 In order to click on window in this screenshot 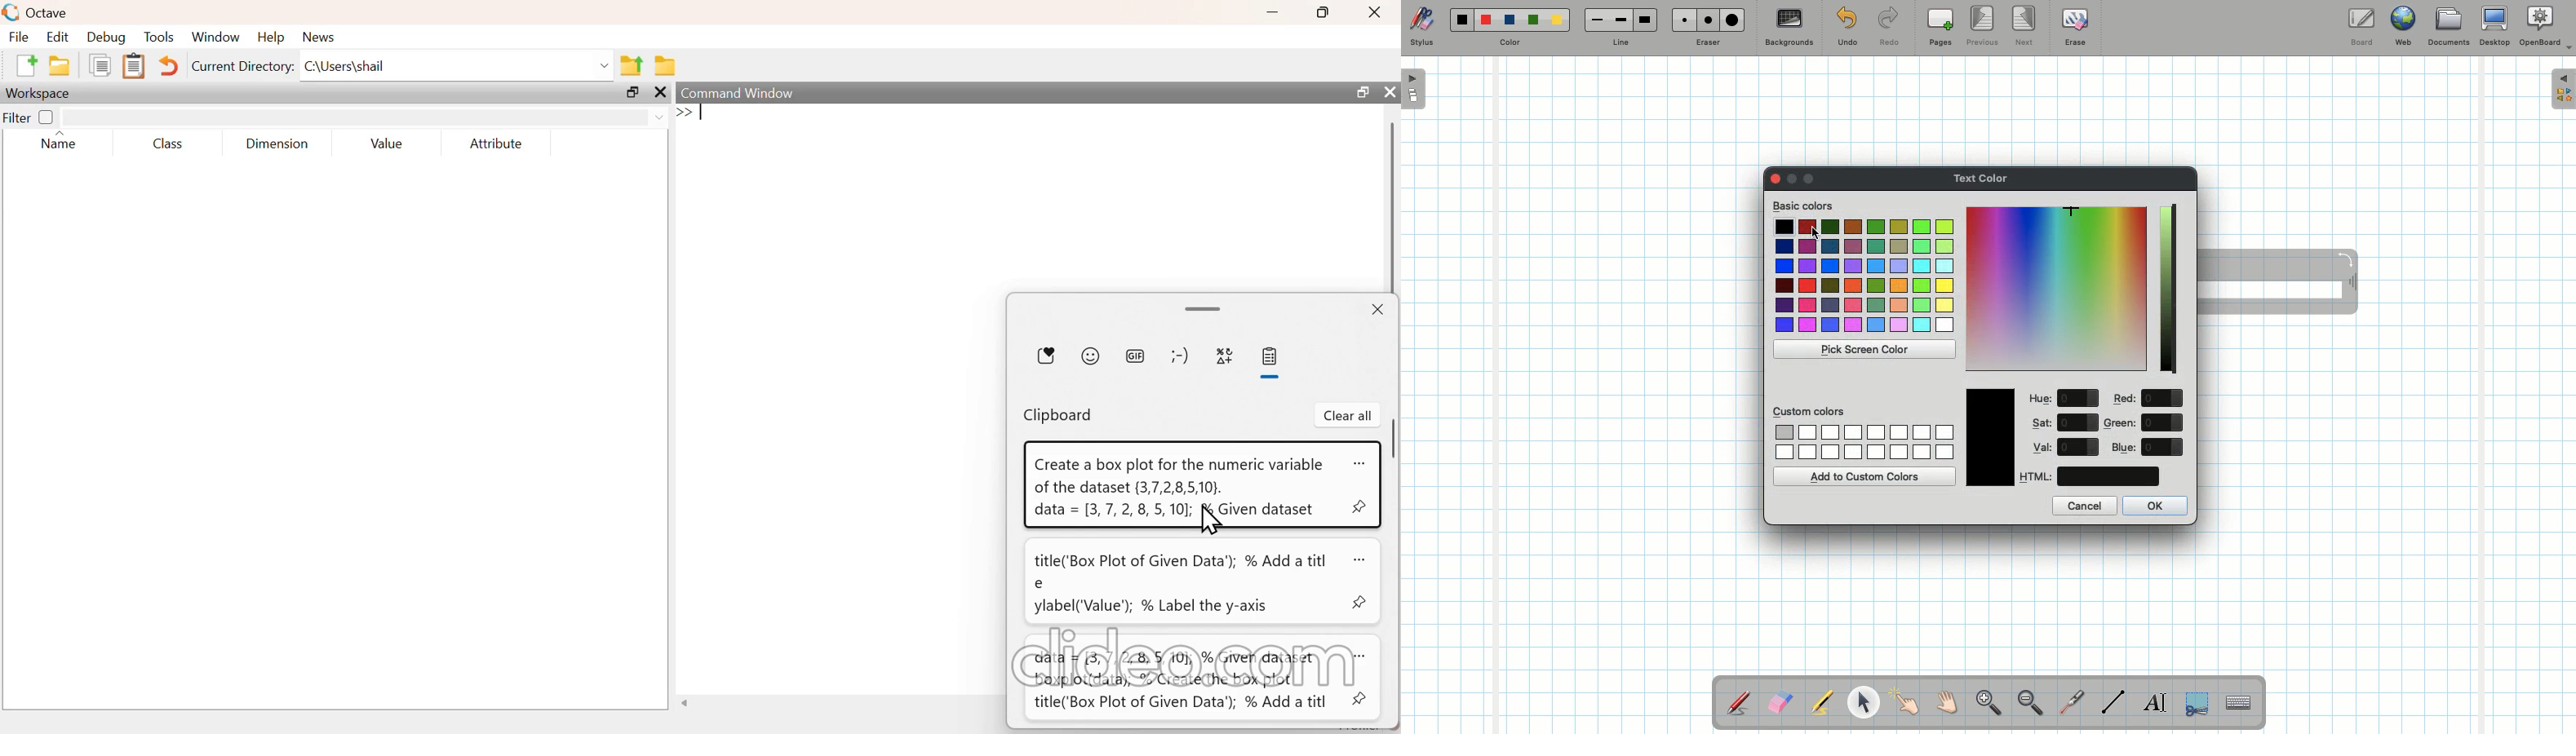, I will do `click(217, 34)`.